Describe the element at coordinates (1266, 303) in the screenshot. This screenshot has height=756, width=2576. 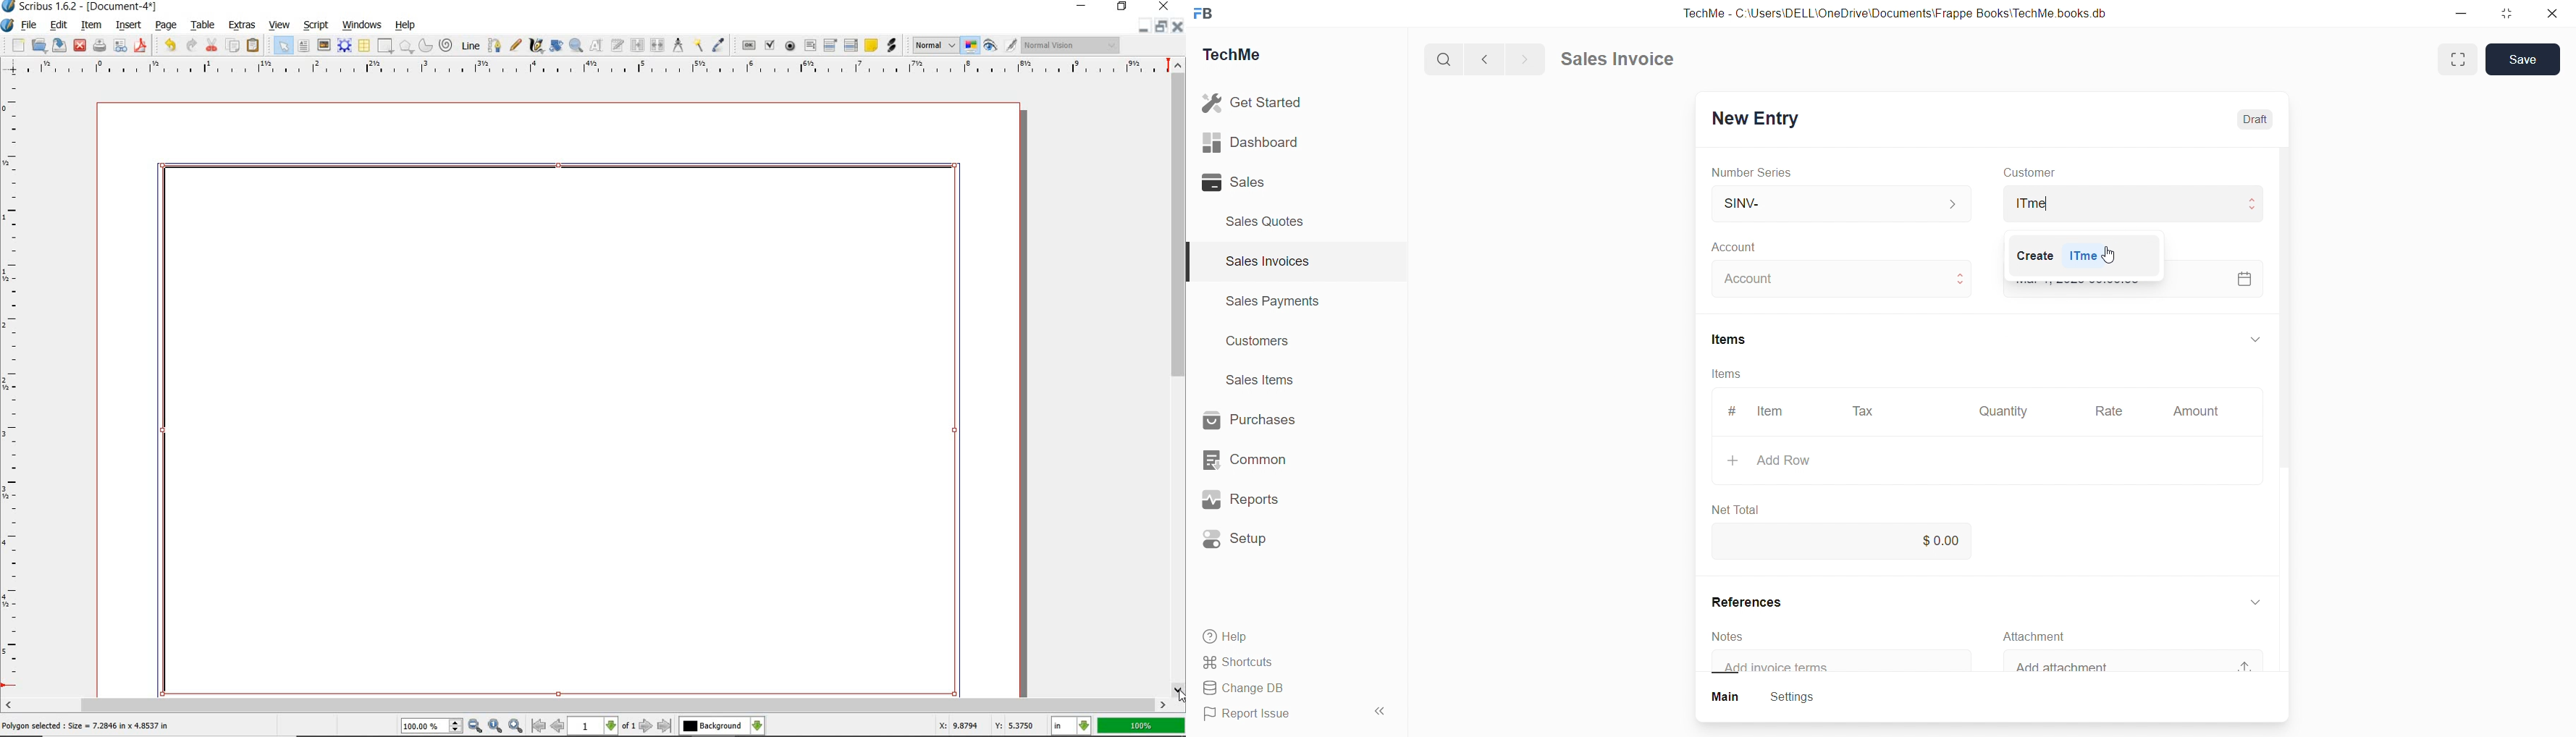
I see `Sales Payments` at that location.